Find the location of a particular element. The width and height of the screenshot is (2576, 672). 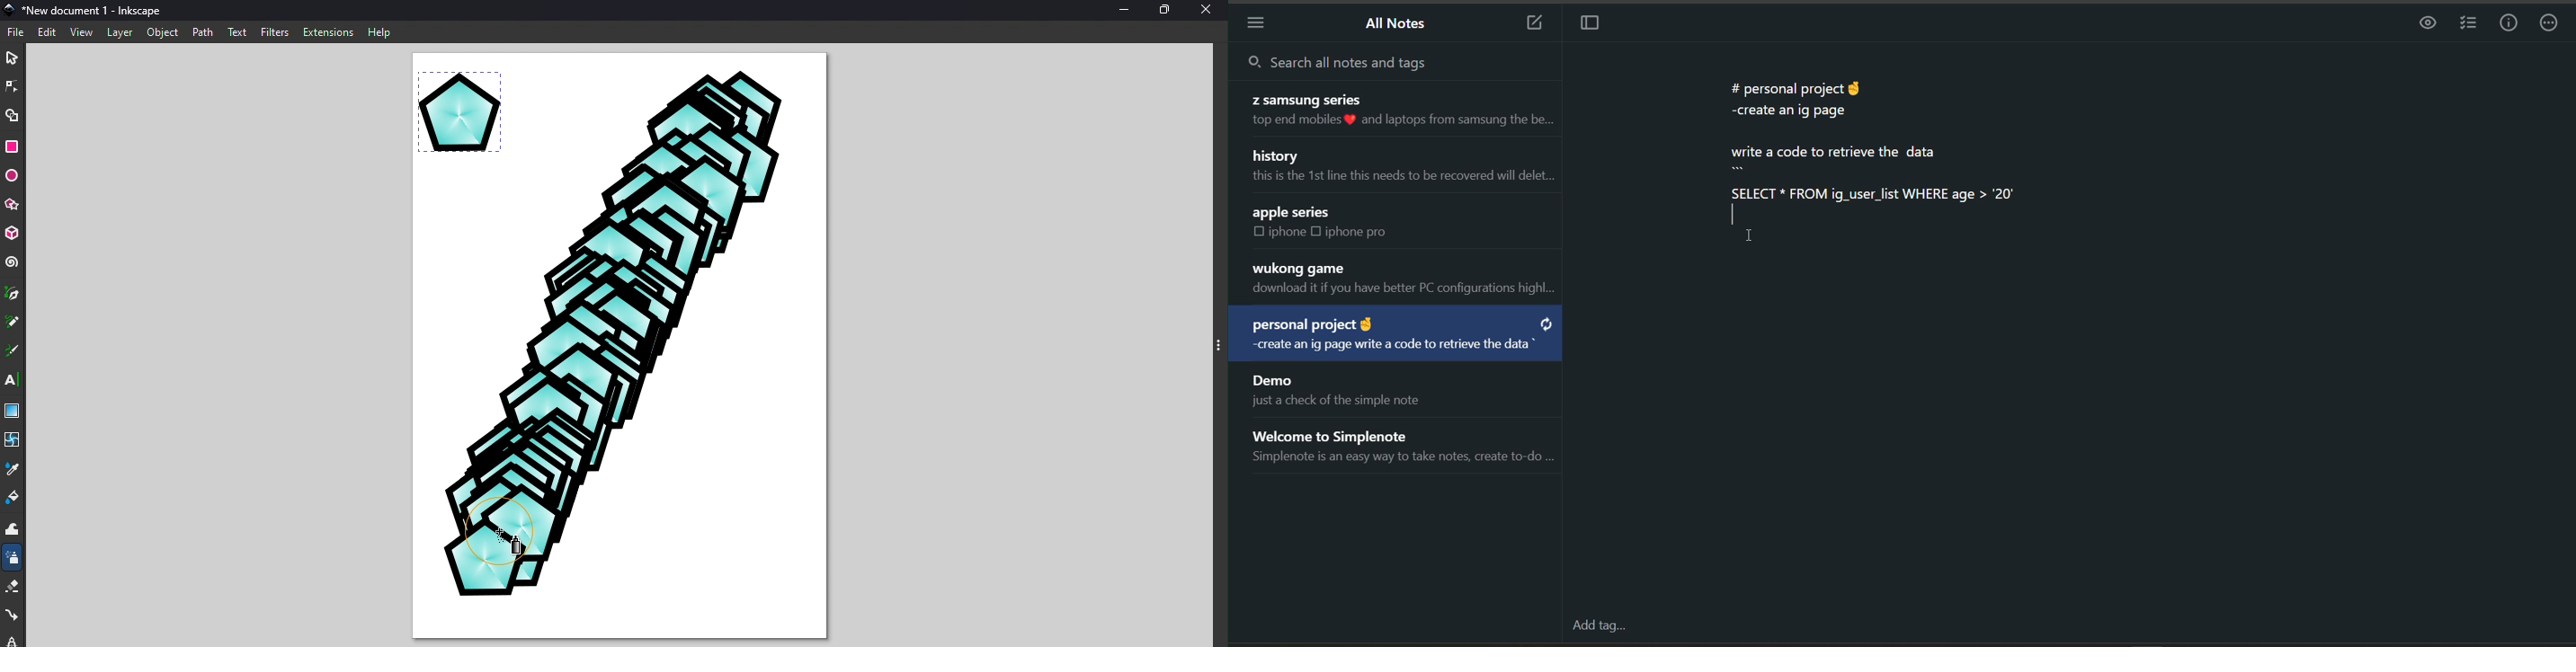

Spray tool is located at coordinates (13, 561).